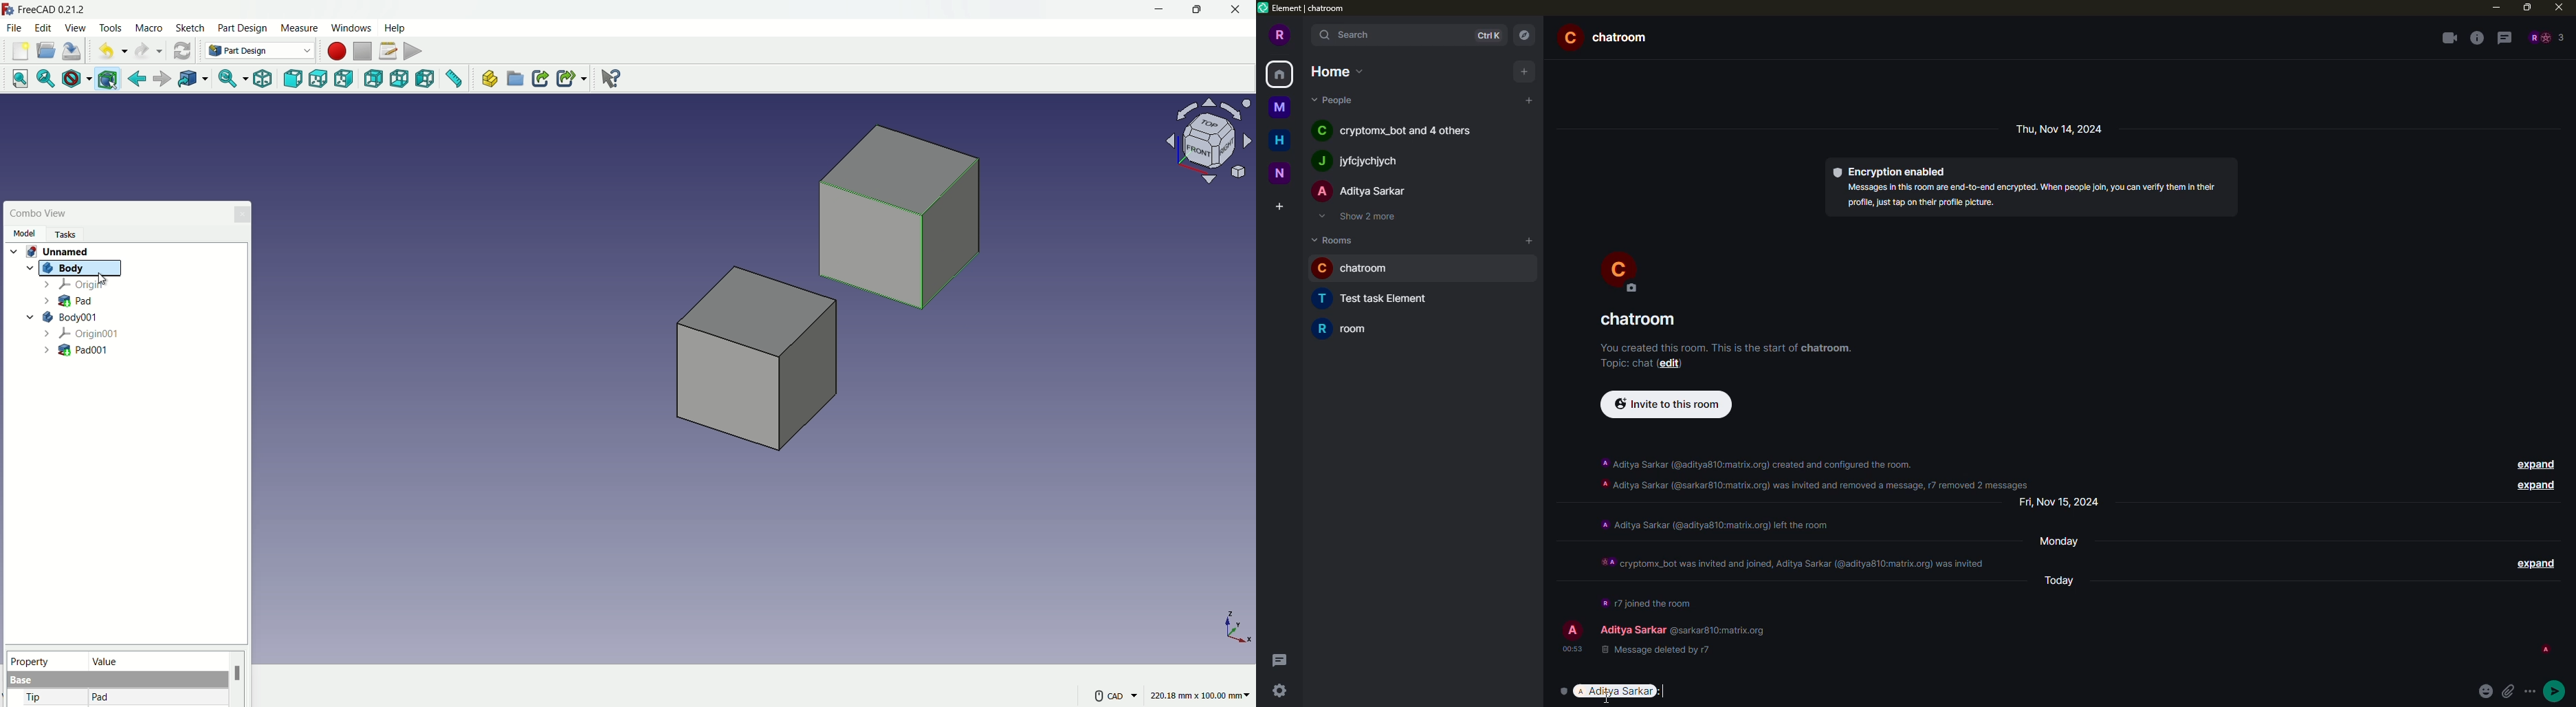 The height and width of the screenshot is (728, 2576). What do you see at coordinates (2493, 7) in the screenshot?
I see `minimize` at bounding box center [2493, 7].